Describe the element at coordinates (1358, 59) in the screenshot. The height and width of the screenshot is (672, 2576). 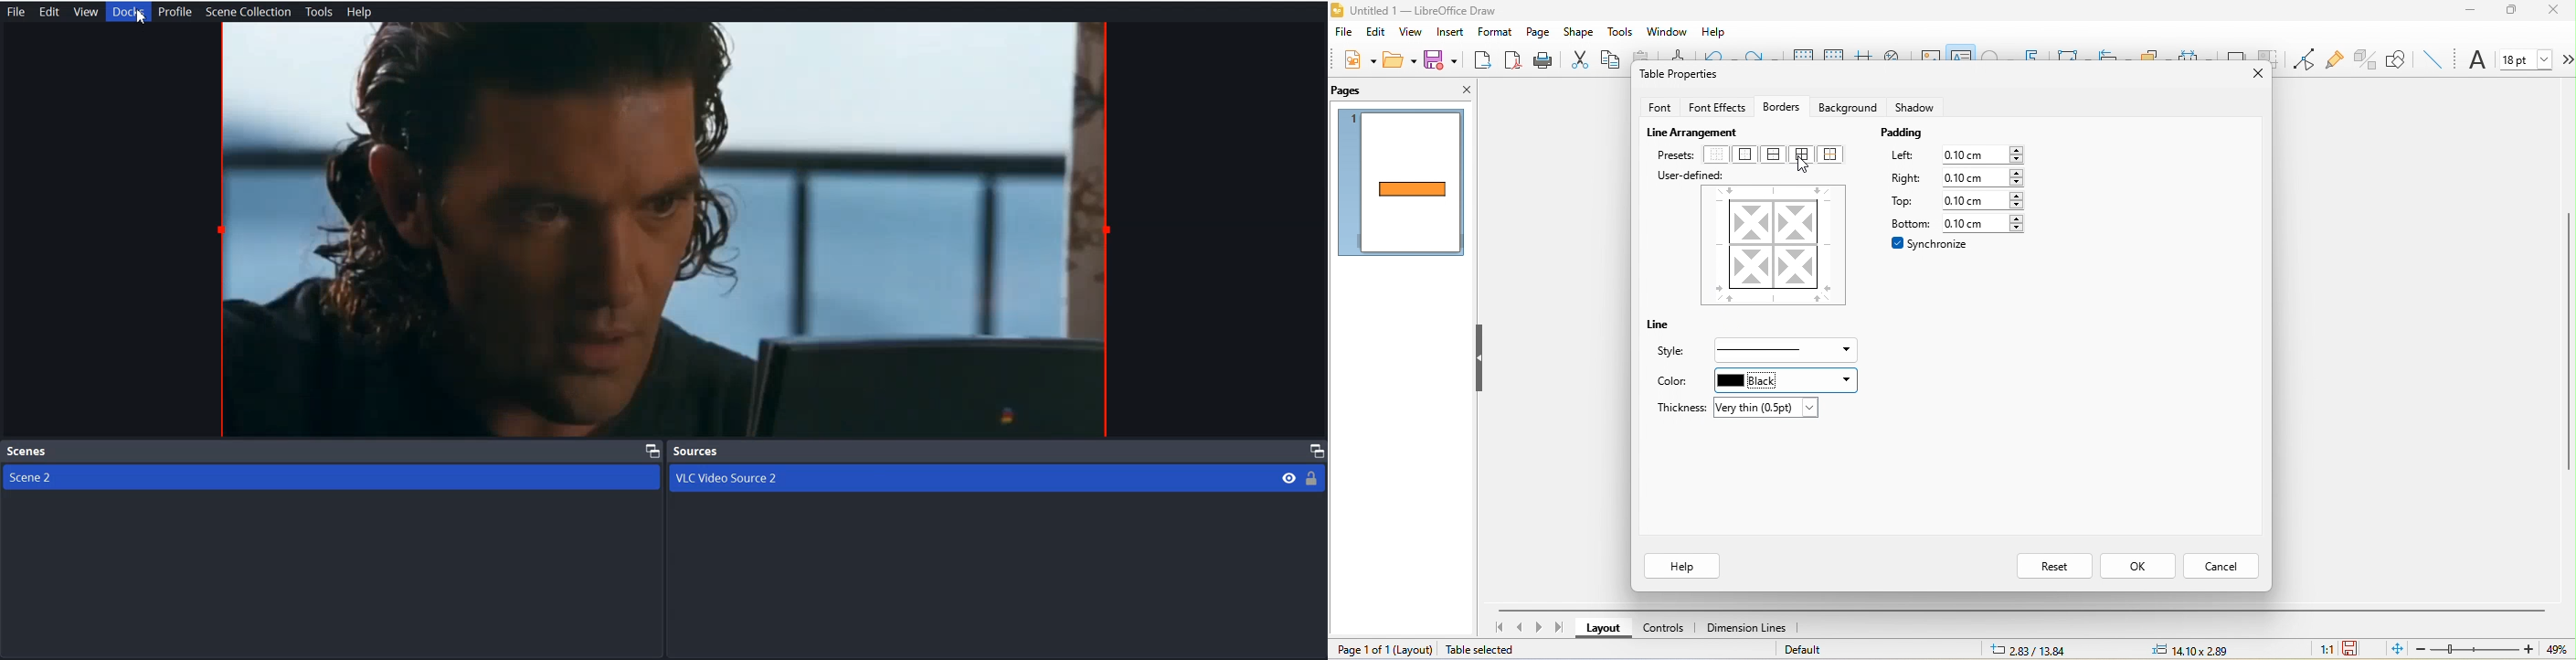
I see `new` at that location.